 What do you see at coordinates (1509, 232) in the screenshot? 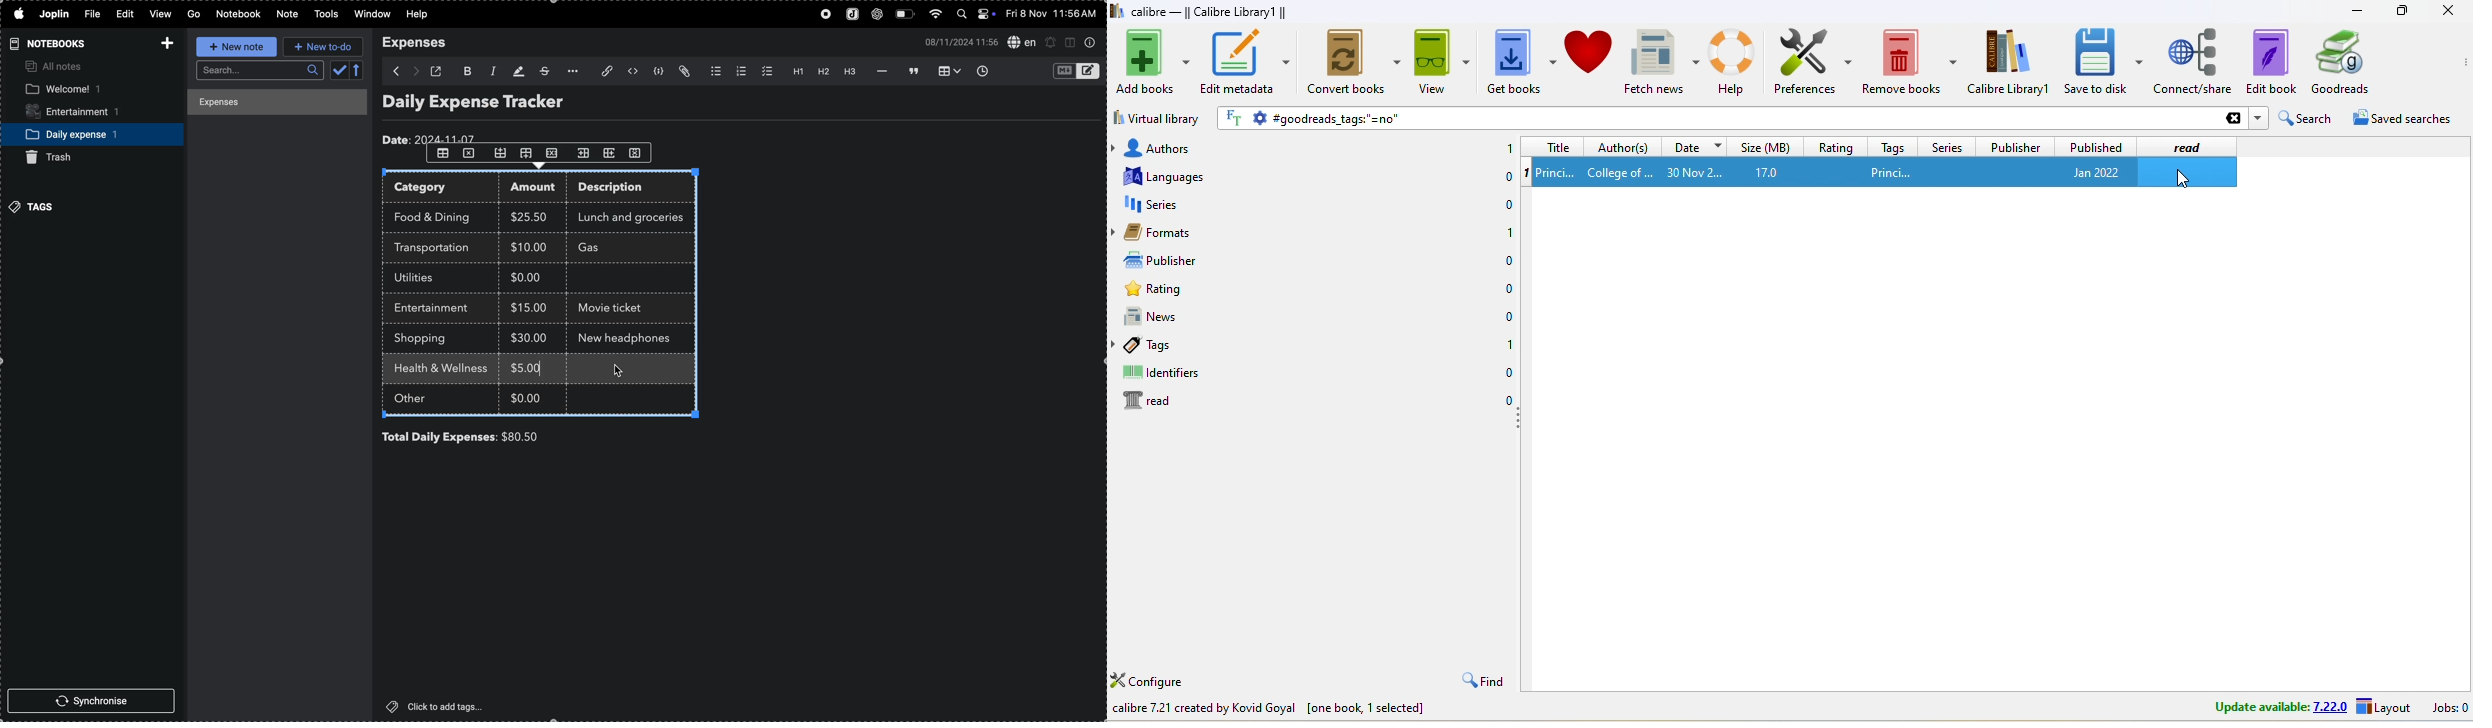
I see `1` at bounding box center [1509, 232].